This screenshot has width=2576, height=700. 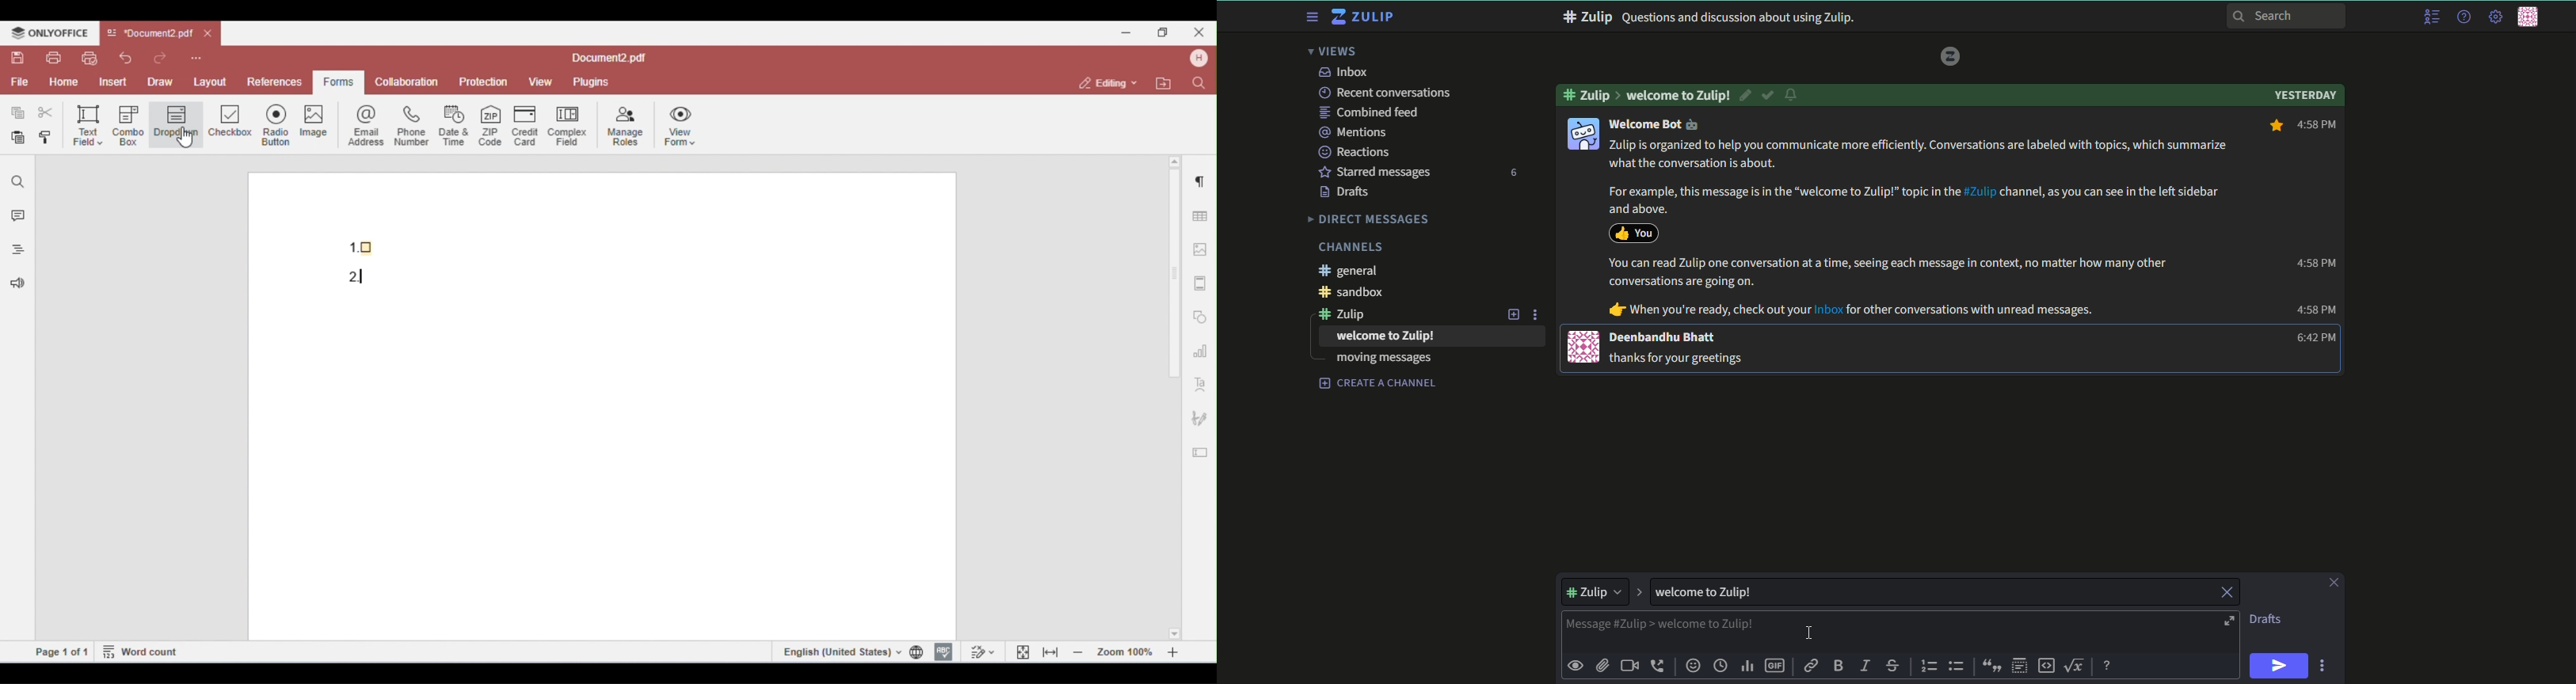 What do you see at coordinates (1355, 131) in the screenshot?
I see `mentions` at bounding box center [1355, 131].